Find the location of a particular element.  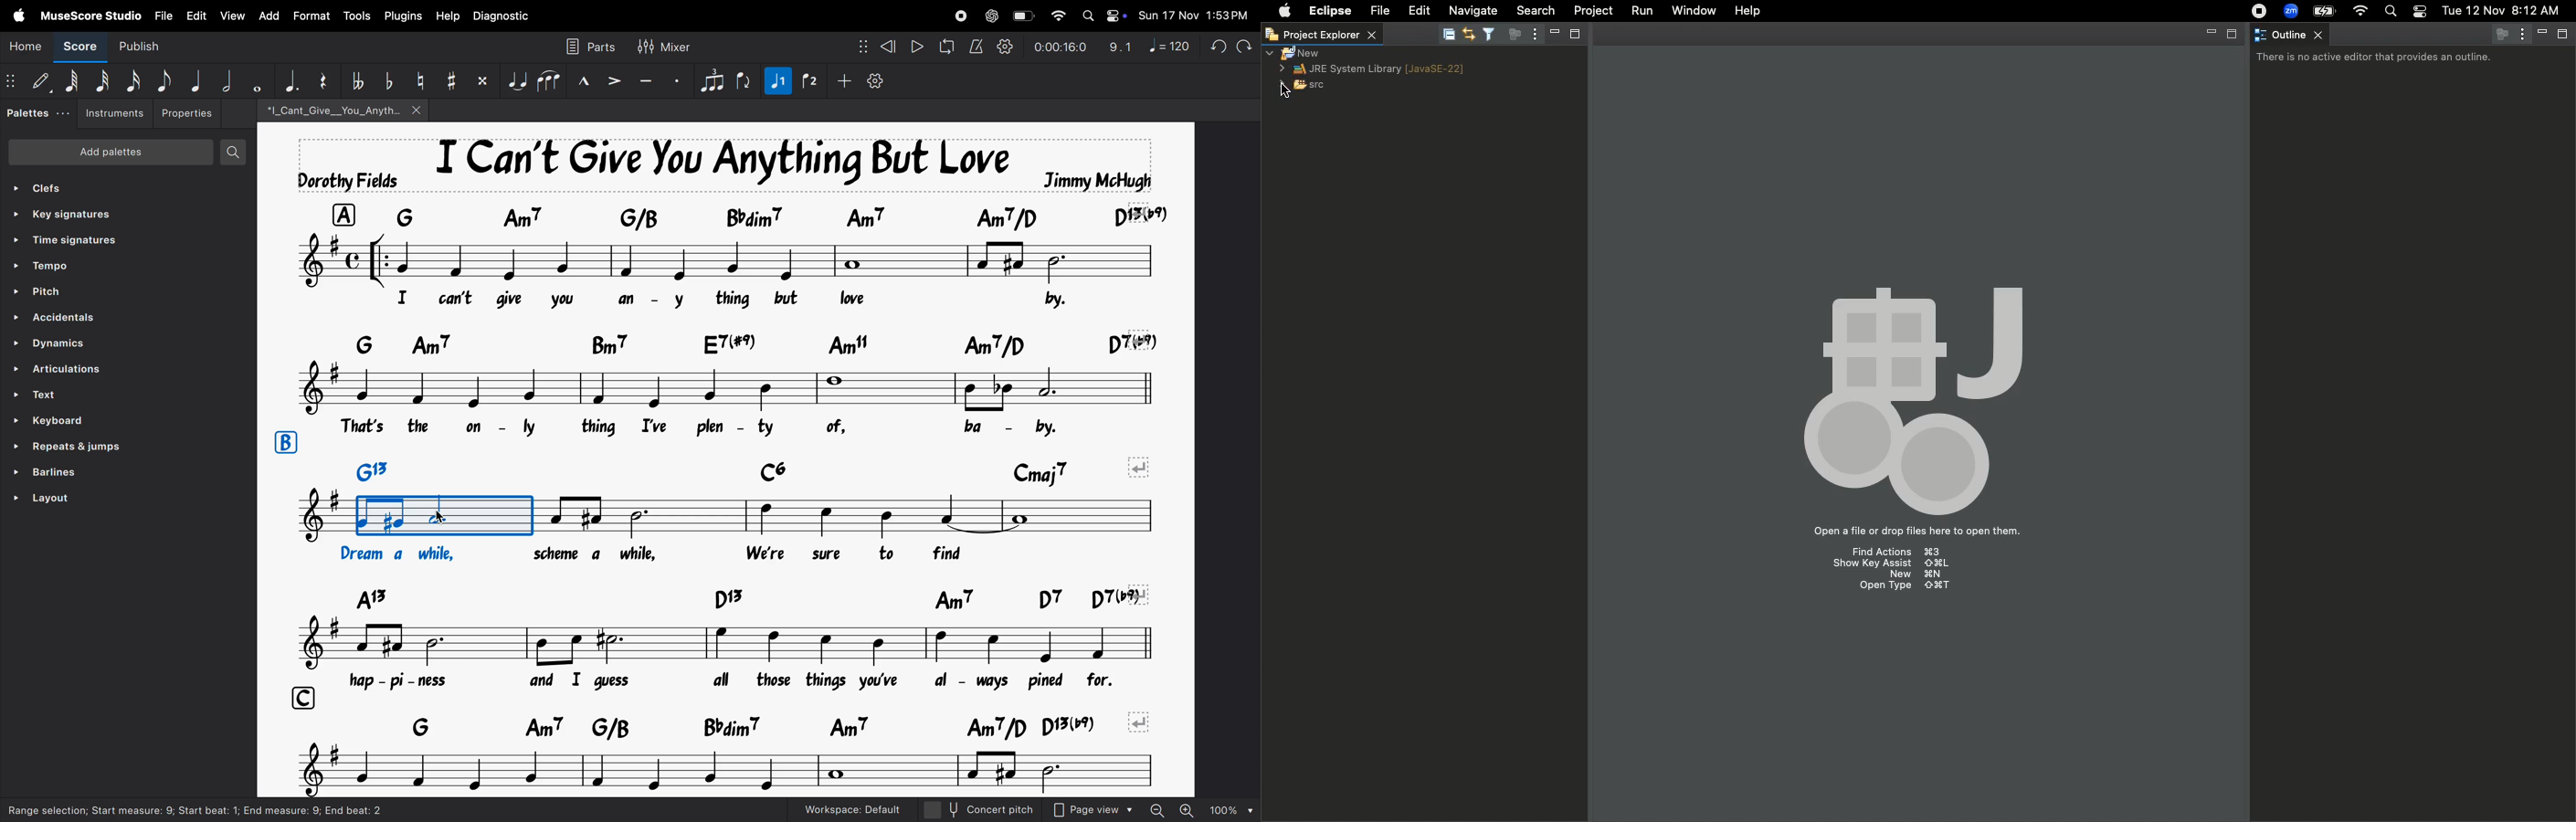

lyrics is located at coordinates (707, 302).